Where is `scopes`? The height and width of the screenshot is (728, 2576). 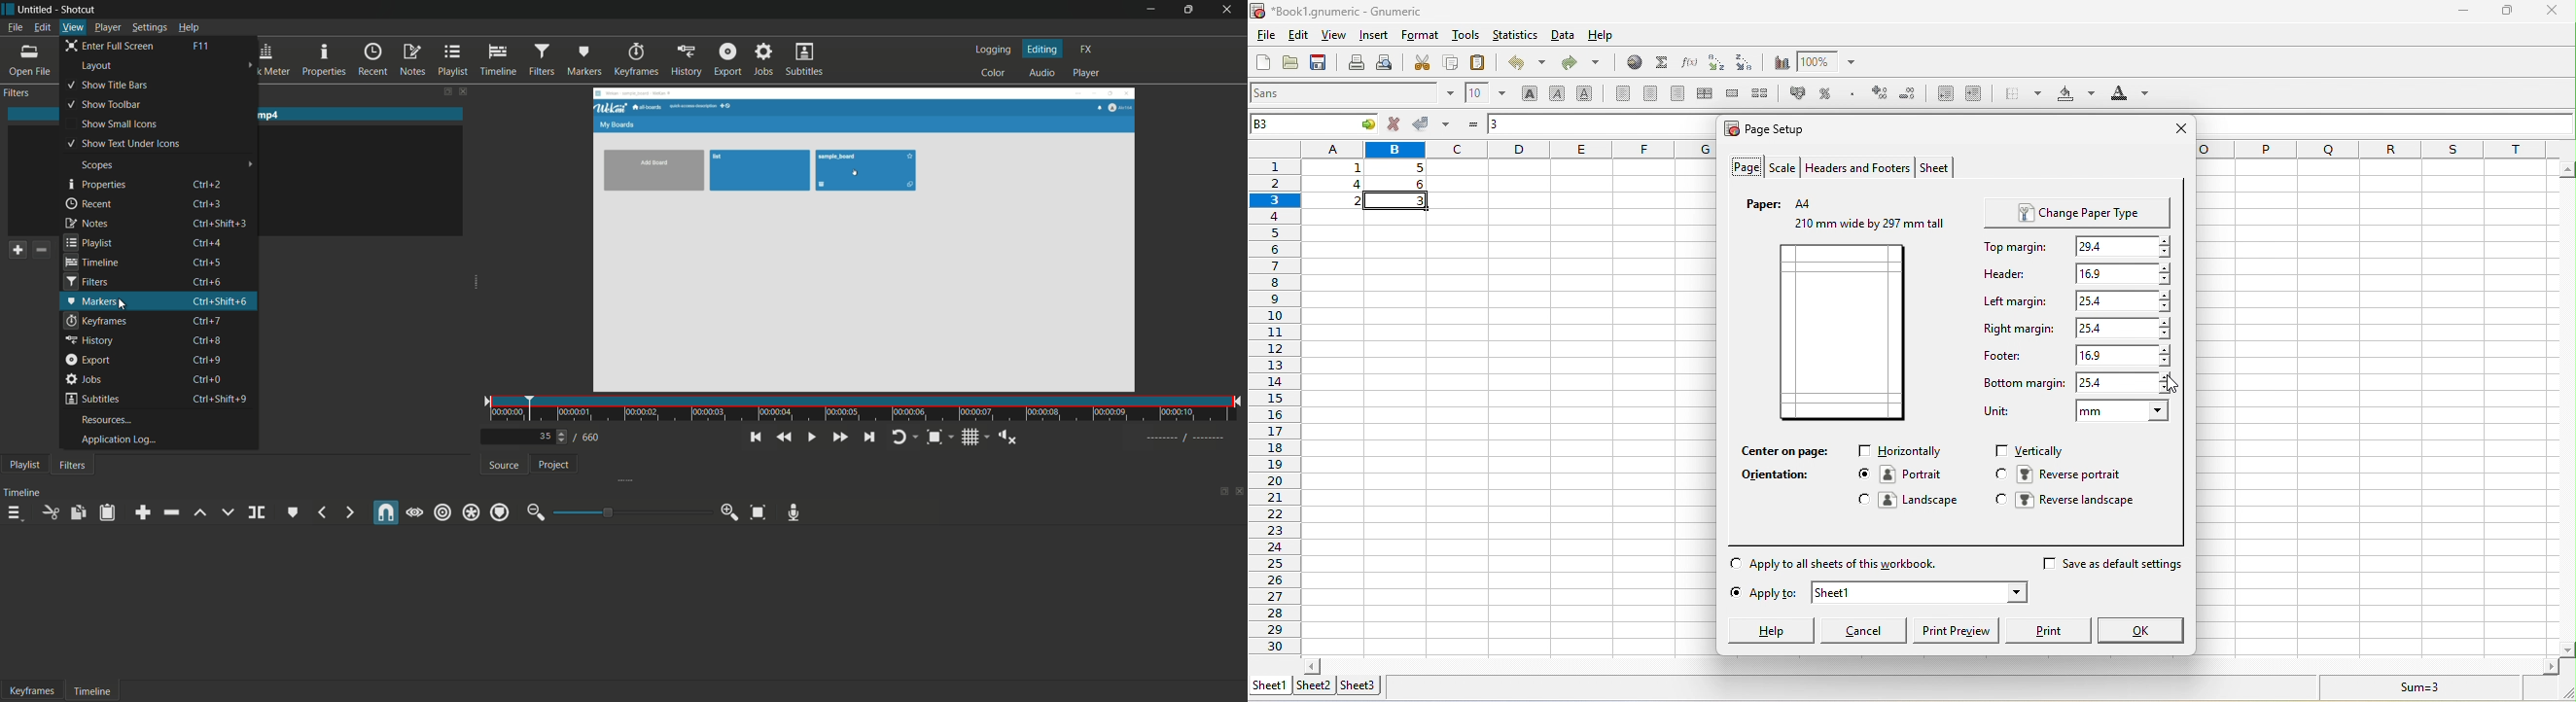
scopes is located at coordinates (98, 164).